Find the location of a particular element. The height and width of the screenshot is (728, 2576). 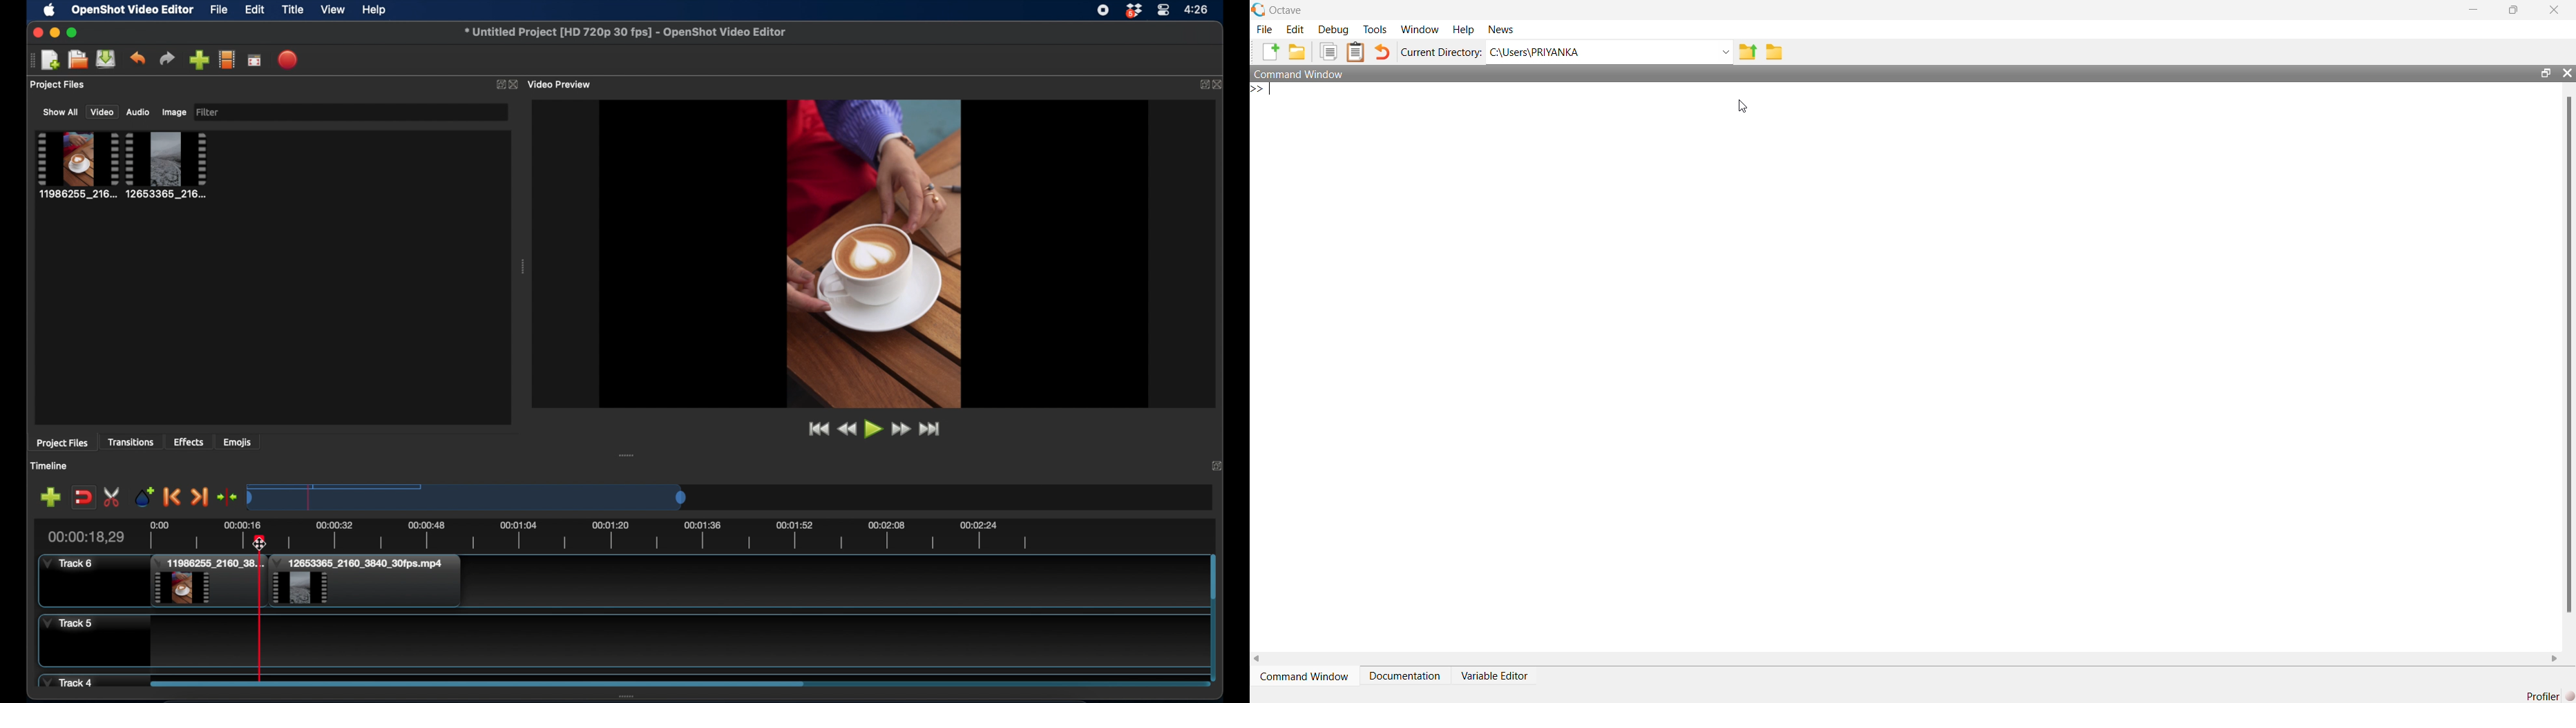

maximize is located at coordinates (72, 33).